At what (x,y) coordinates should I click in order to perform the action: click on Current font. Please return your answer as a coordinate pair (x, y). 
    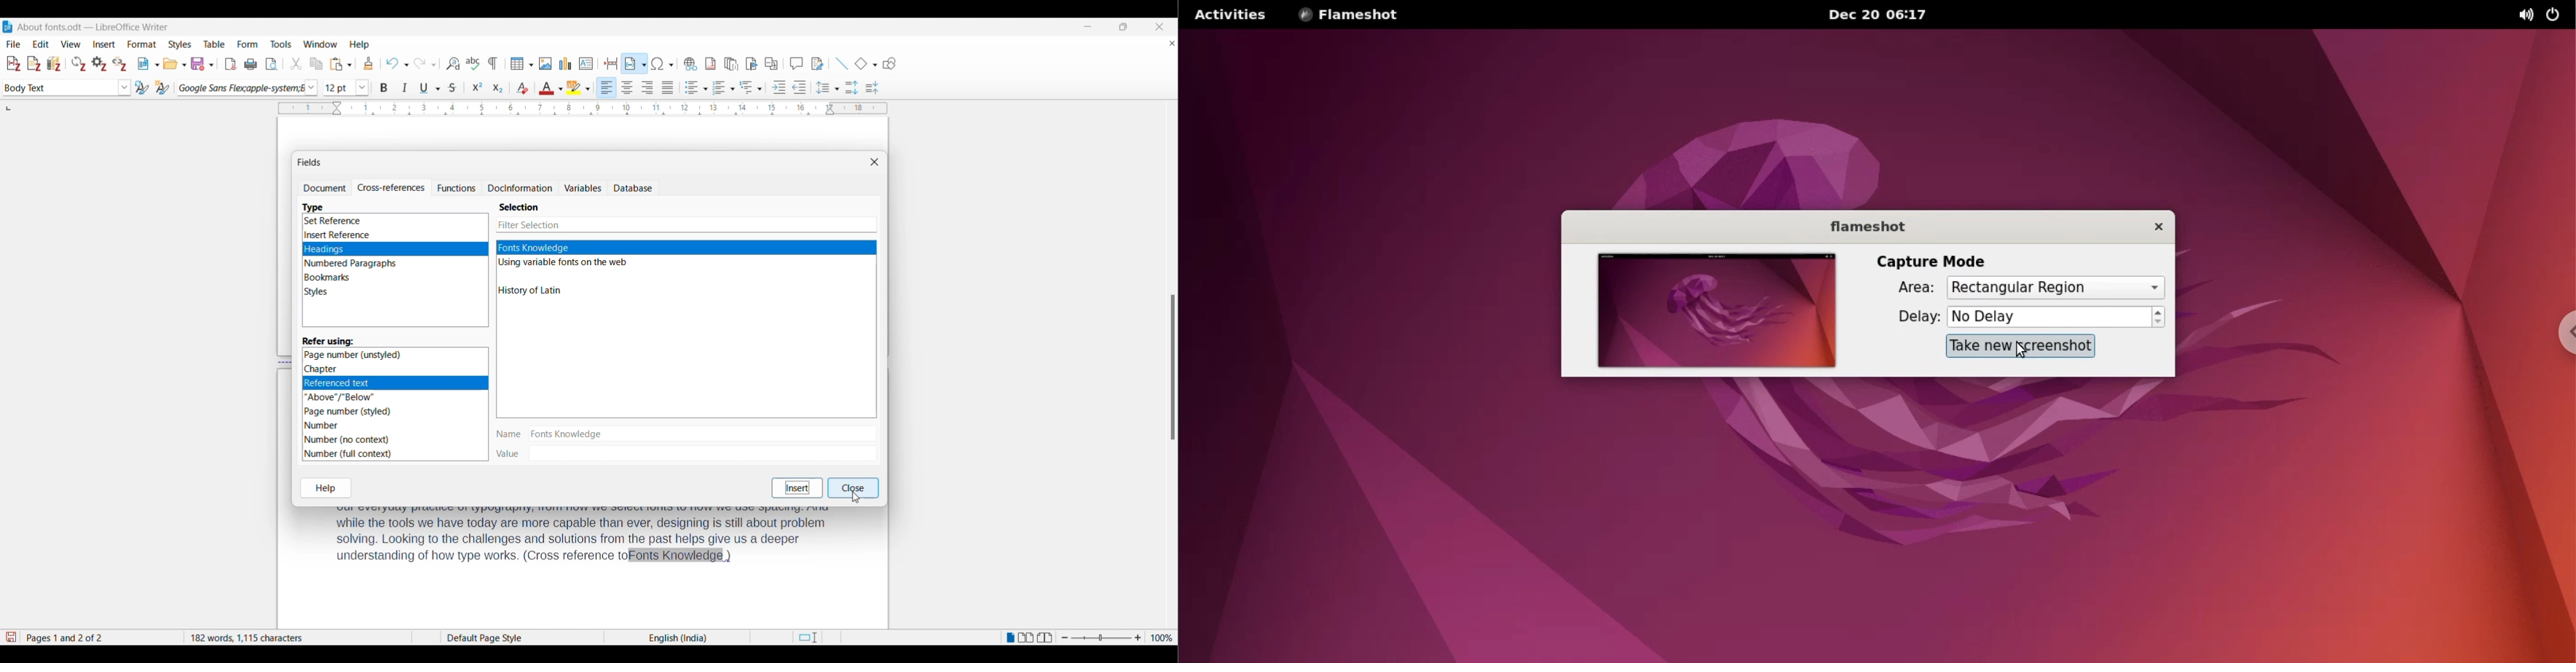
    Looking at the image, I should click on (239, 88).